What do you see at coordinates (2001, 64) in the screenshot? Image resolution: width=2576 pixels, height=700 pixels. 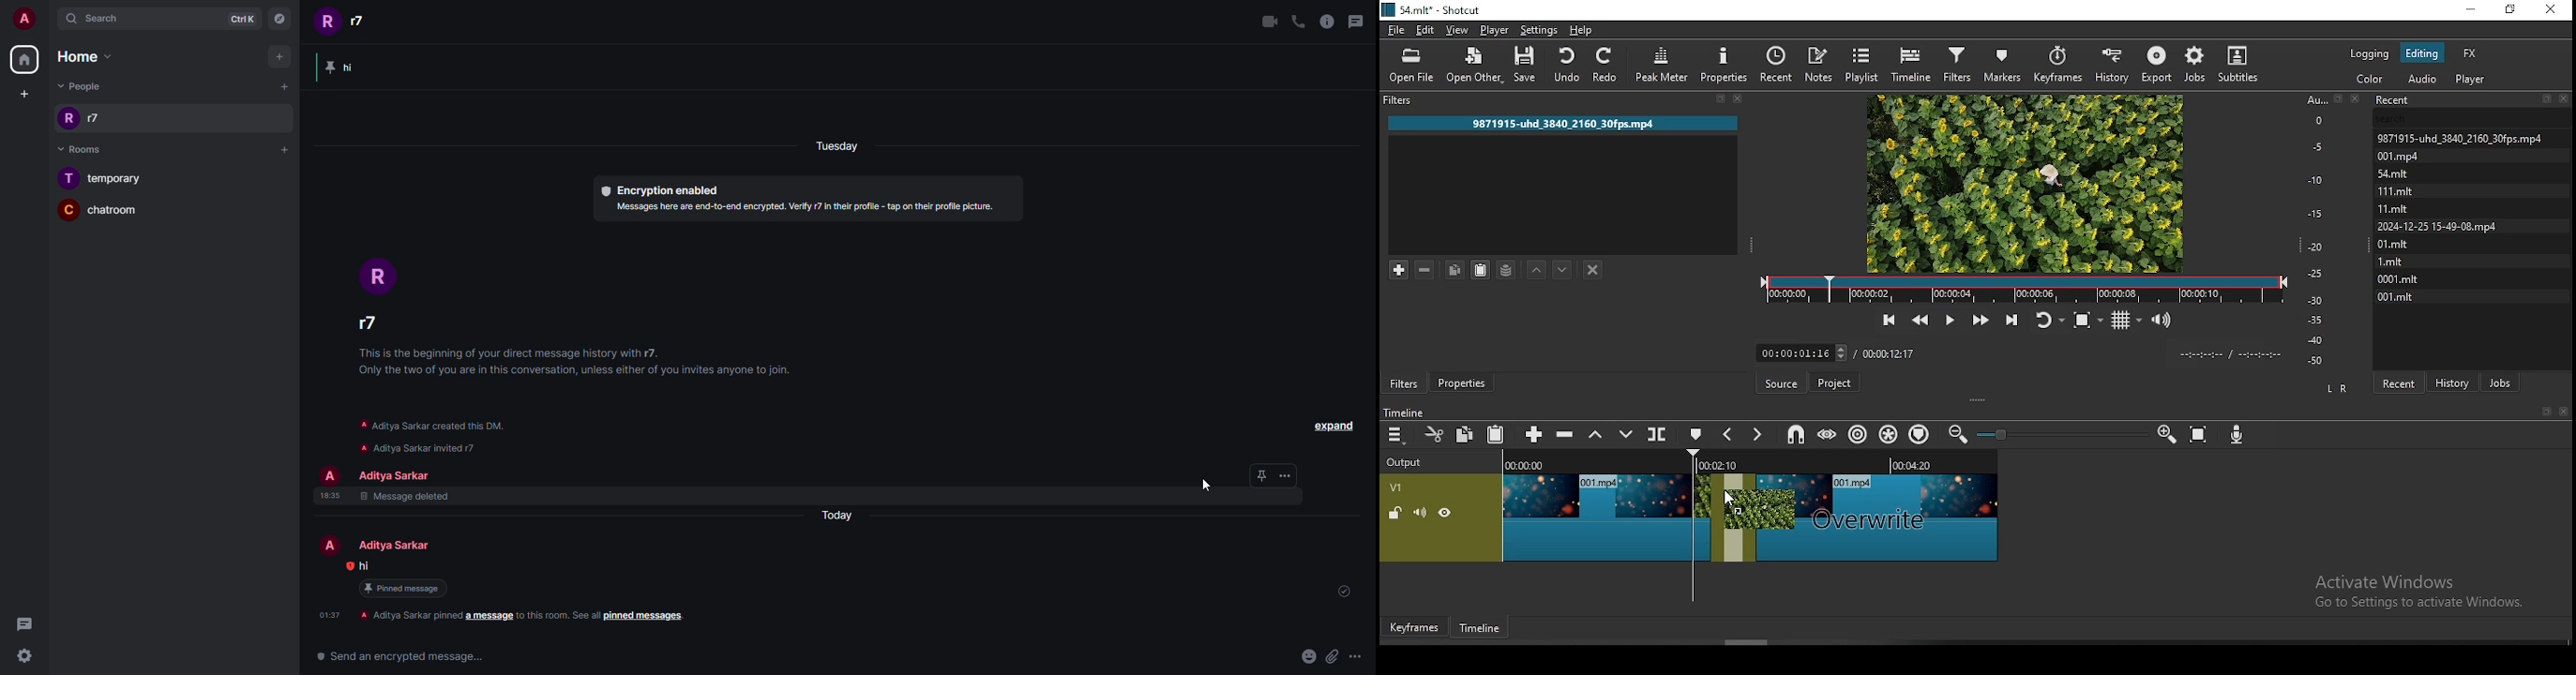 I see `markers` at bounding box center [2001, 64].